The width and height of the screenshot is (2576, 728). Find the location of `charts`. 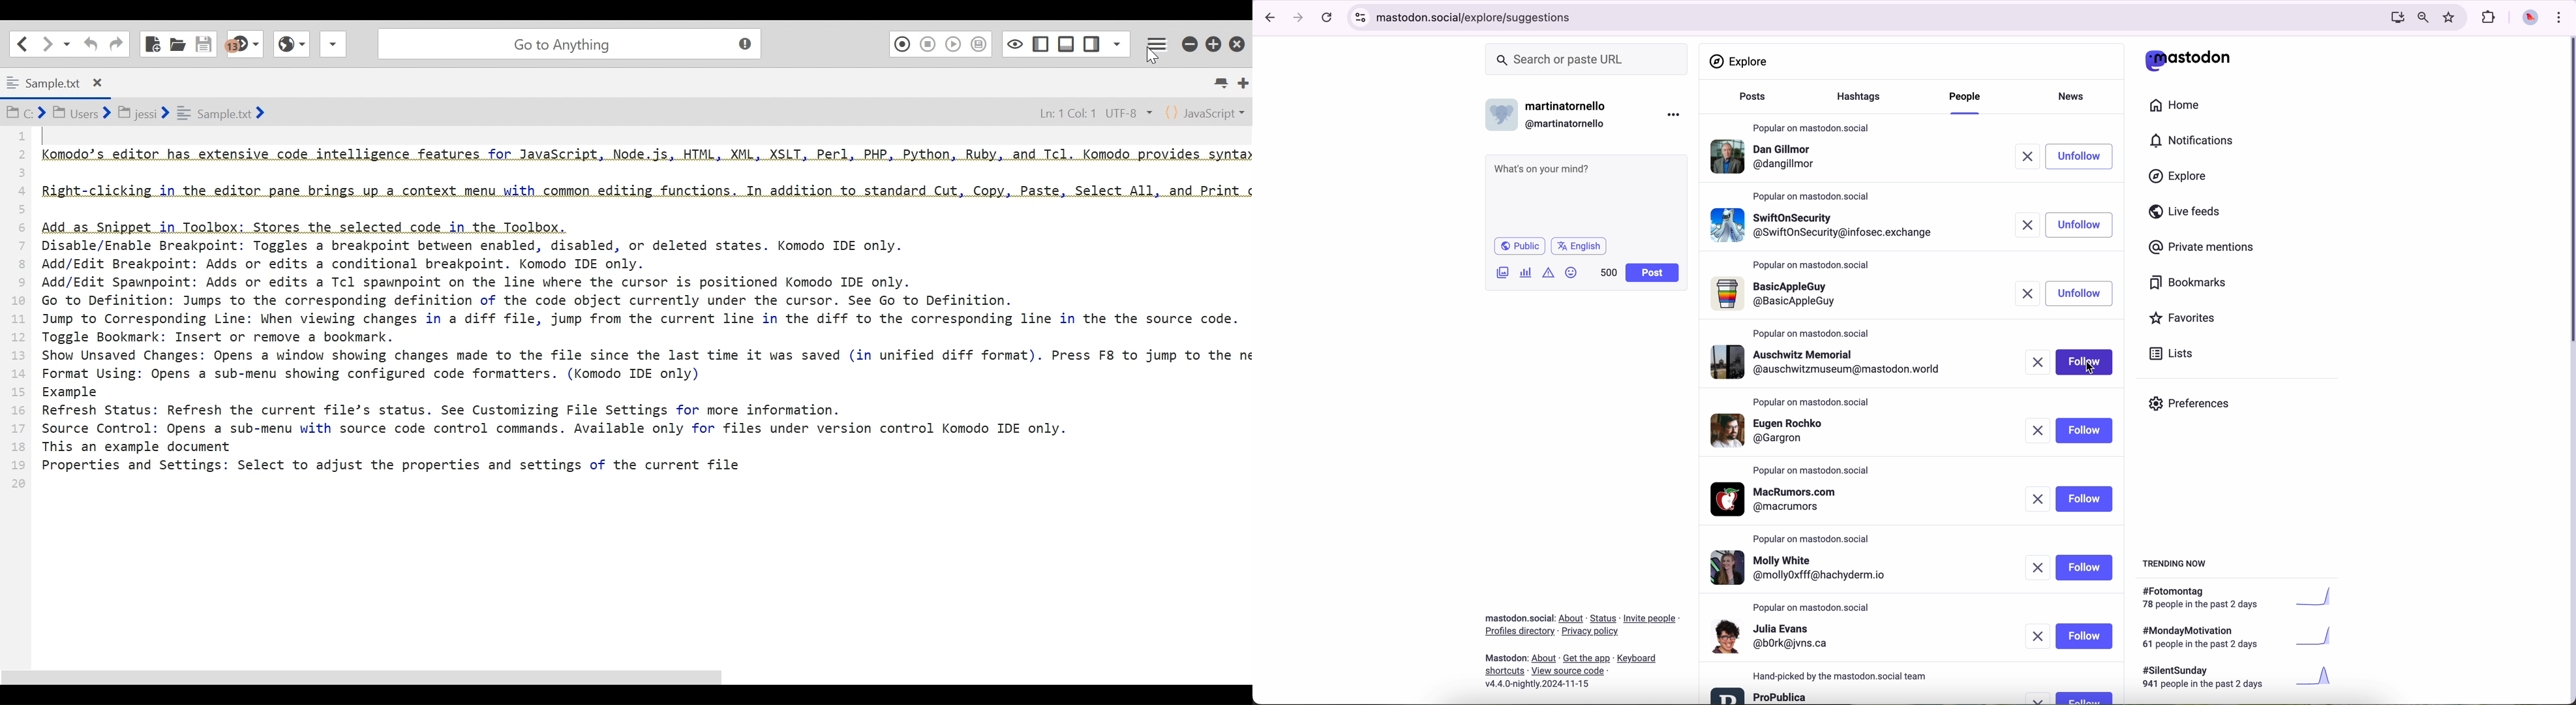

charts is located at coordinates (1528, 272).